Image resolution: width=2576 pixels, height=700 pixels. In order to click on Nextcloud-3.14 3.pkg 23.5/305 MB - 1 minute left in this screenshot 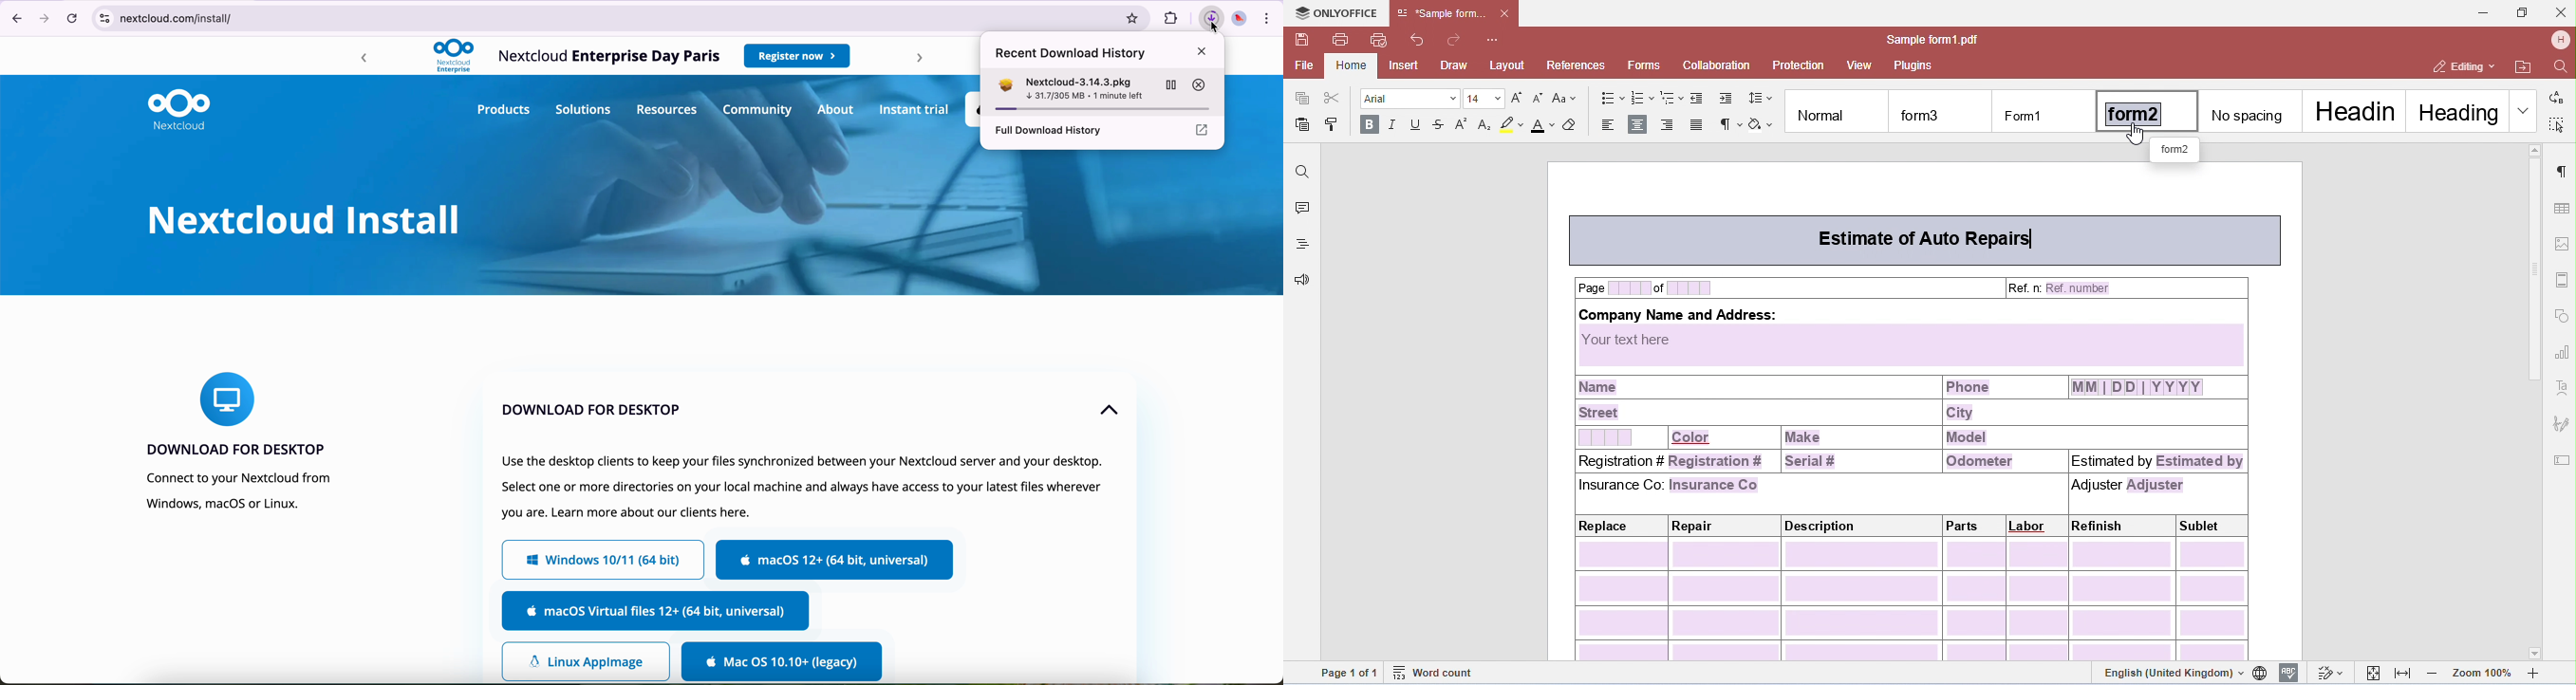, I will do `click(1102, 91)`.